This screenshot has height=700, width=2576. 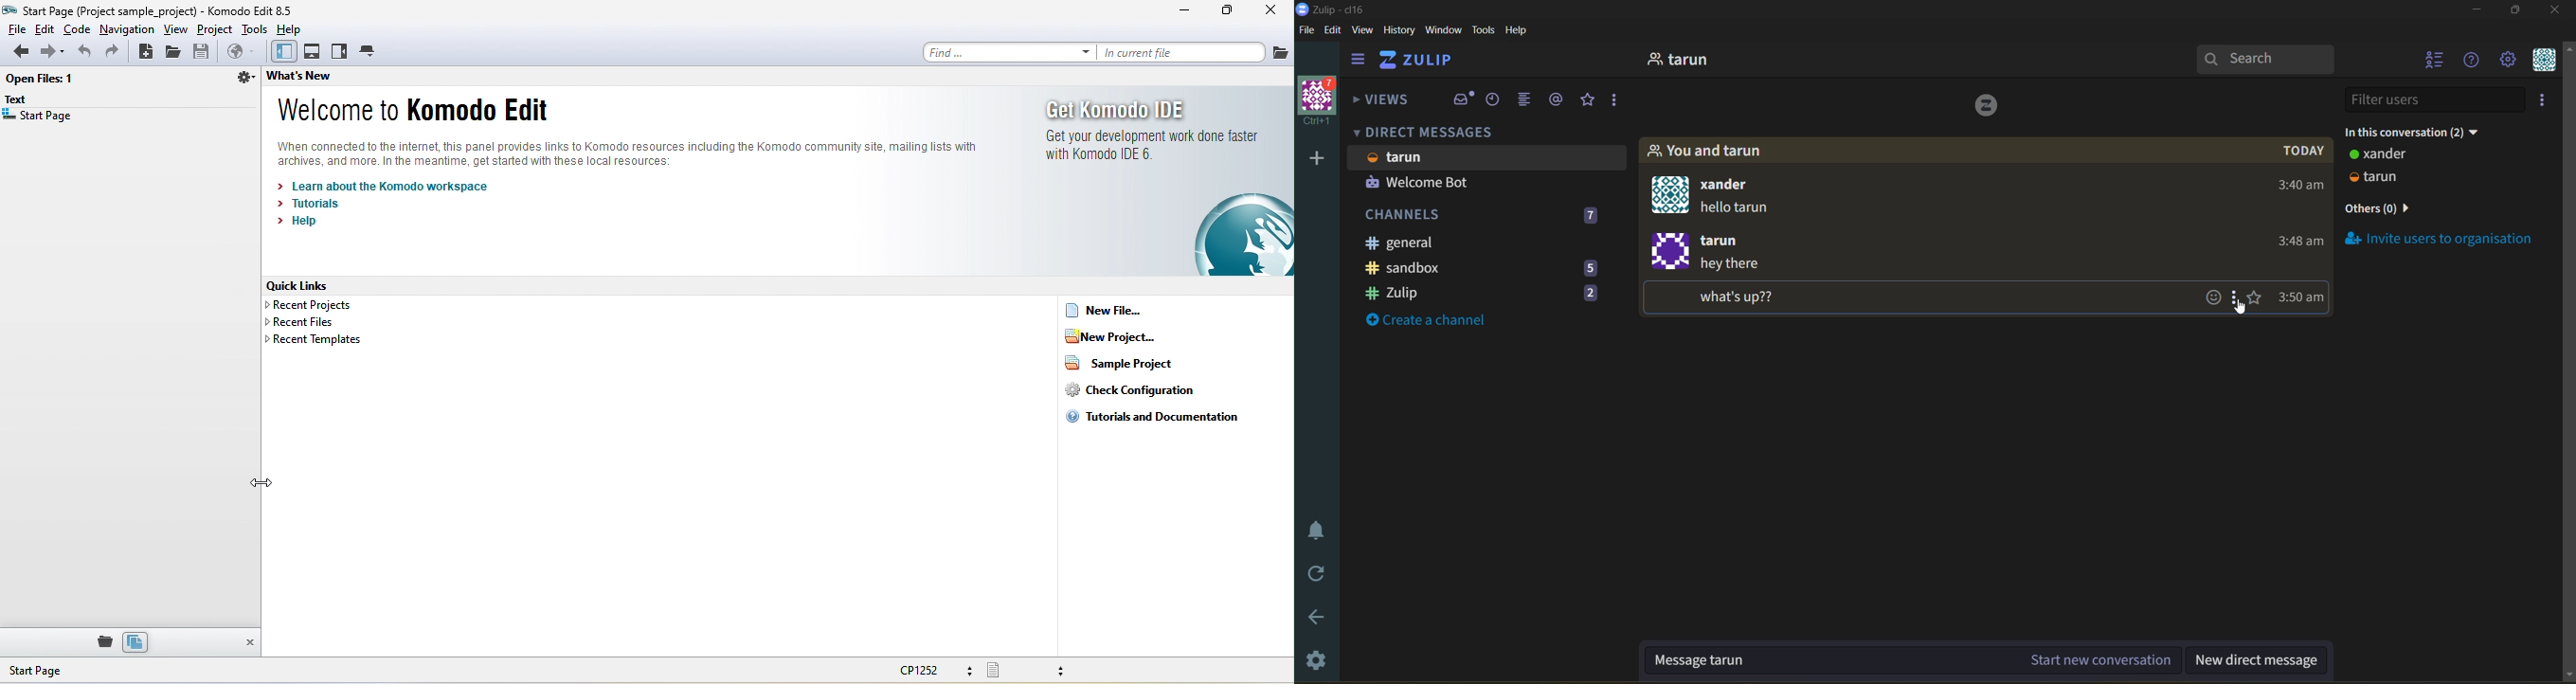 What do you see at coordinates (1589, 101) in the screenshot?
I see `starred messages` at bounding box center [1589, 101].